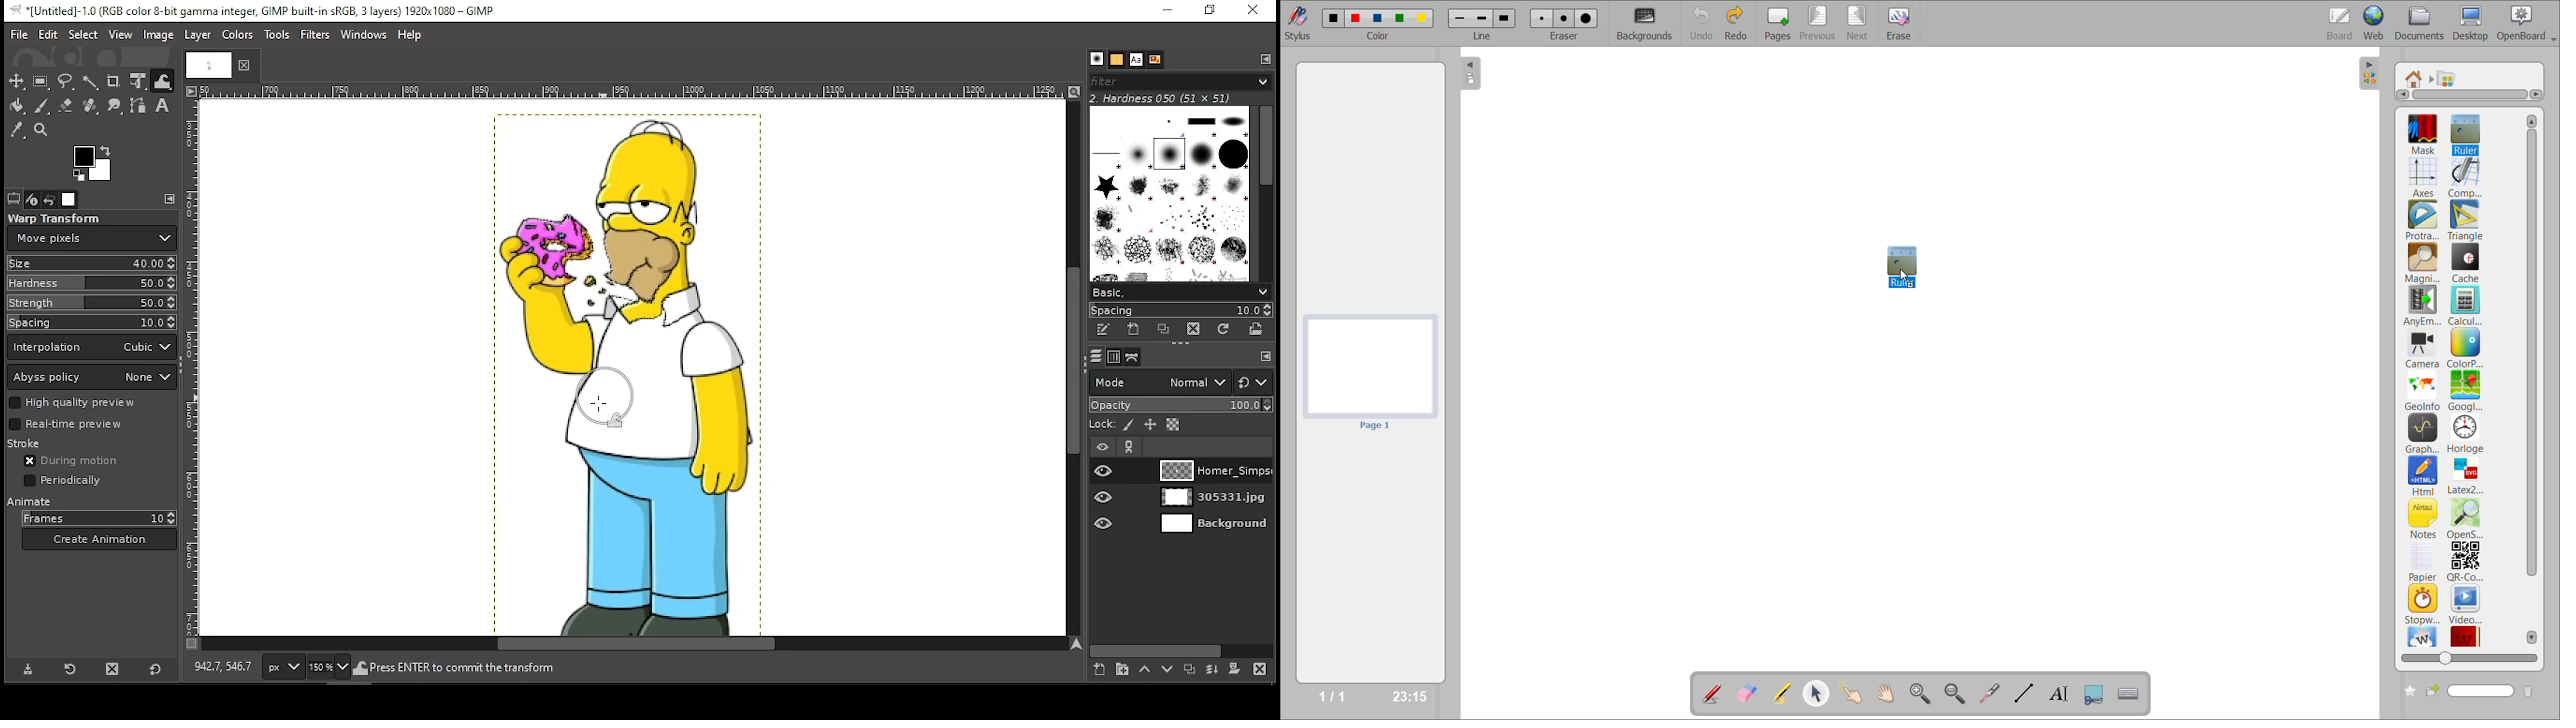  Describe the element at coordinates (1129, 447) in the screenshot. I see `link` at that location.